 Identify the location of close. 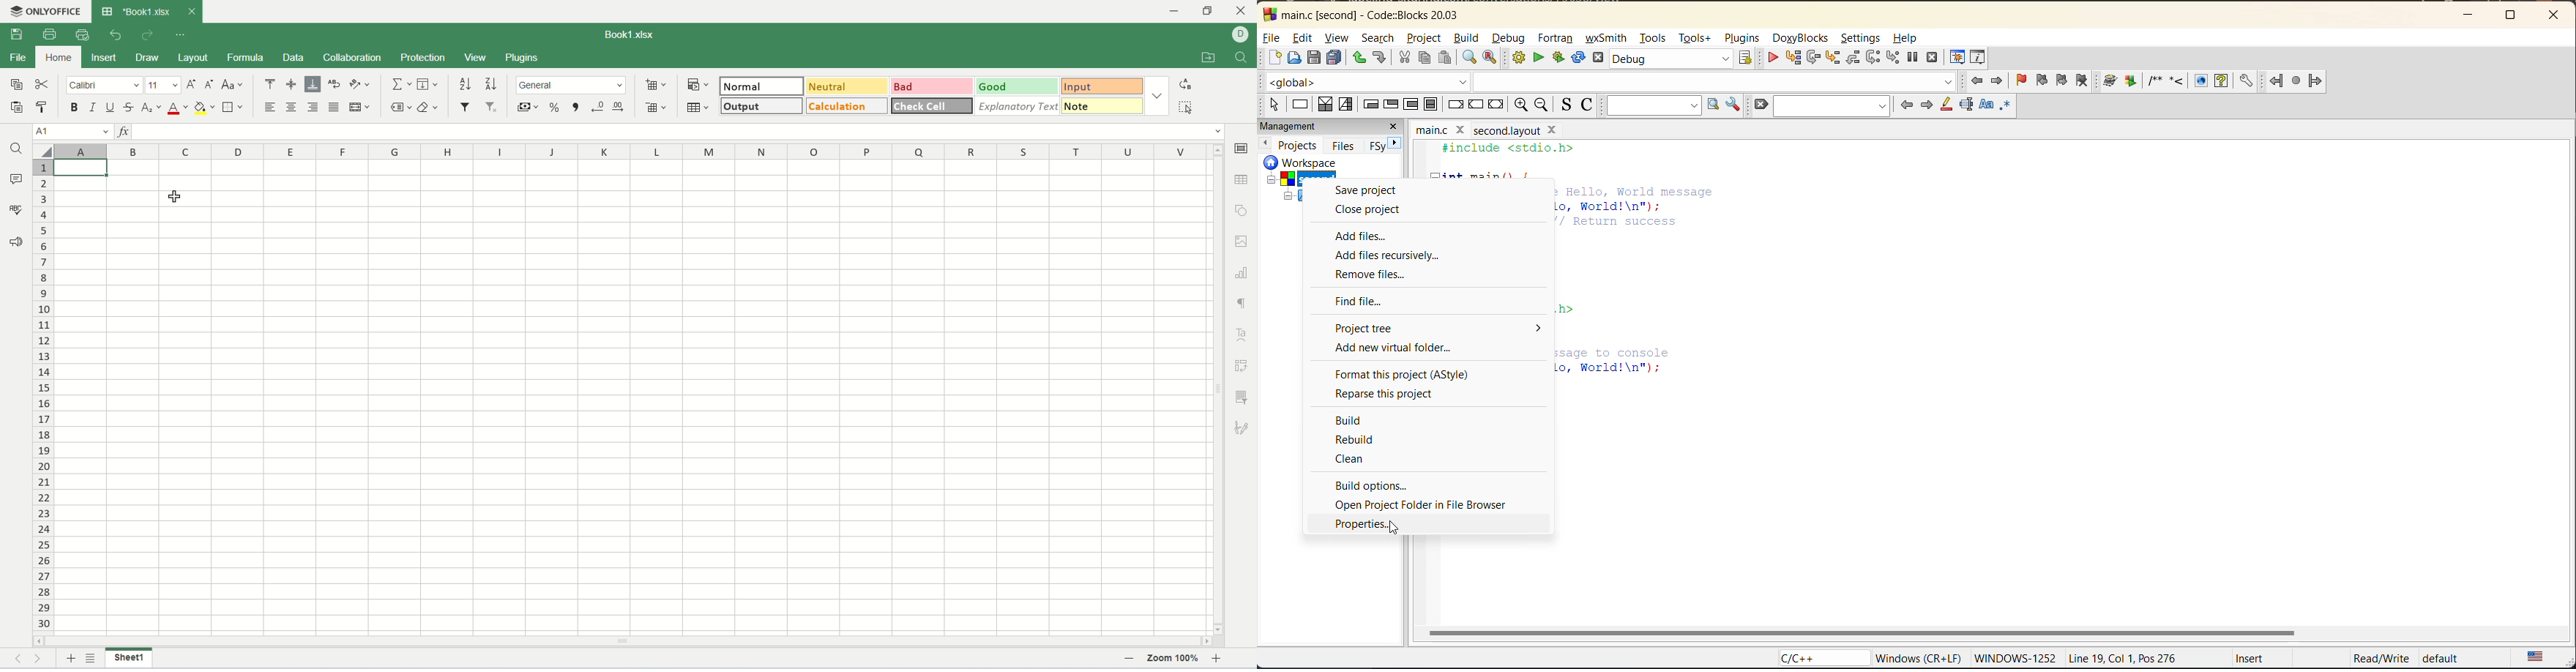
(1243, 10).